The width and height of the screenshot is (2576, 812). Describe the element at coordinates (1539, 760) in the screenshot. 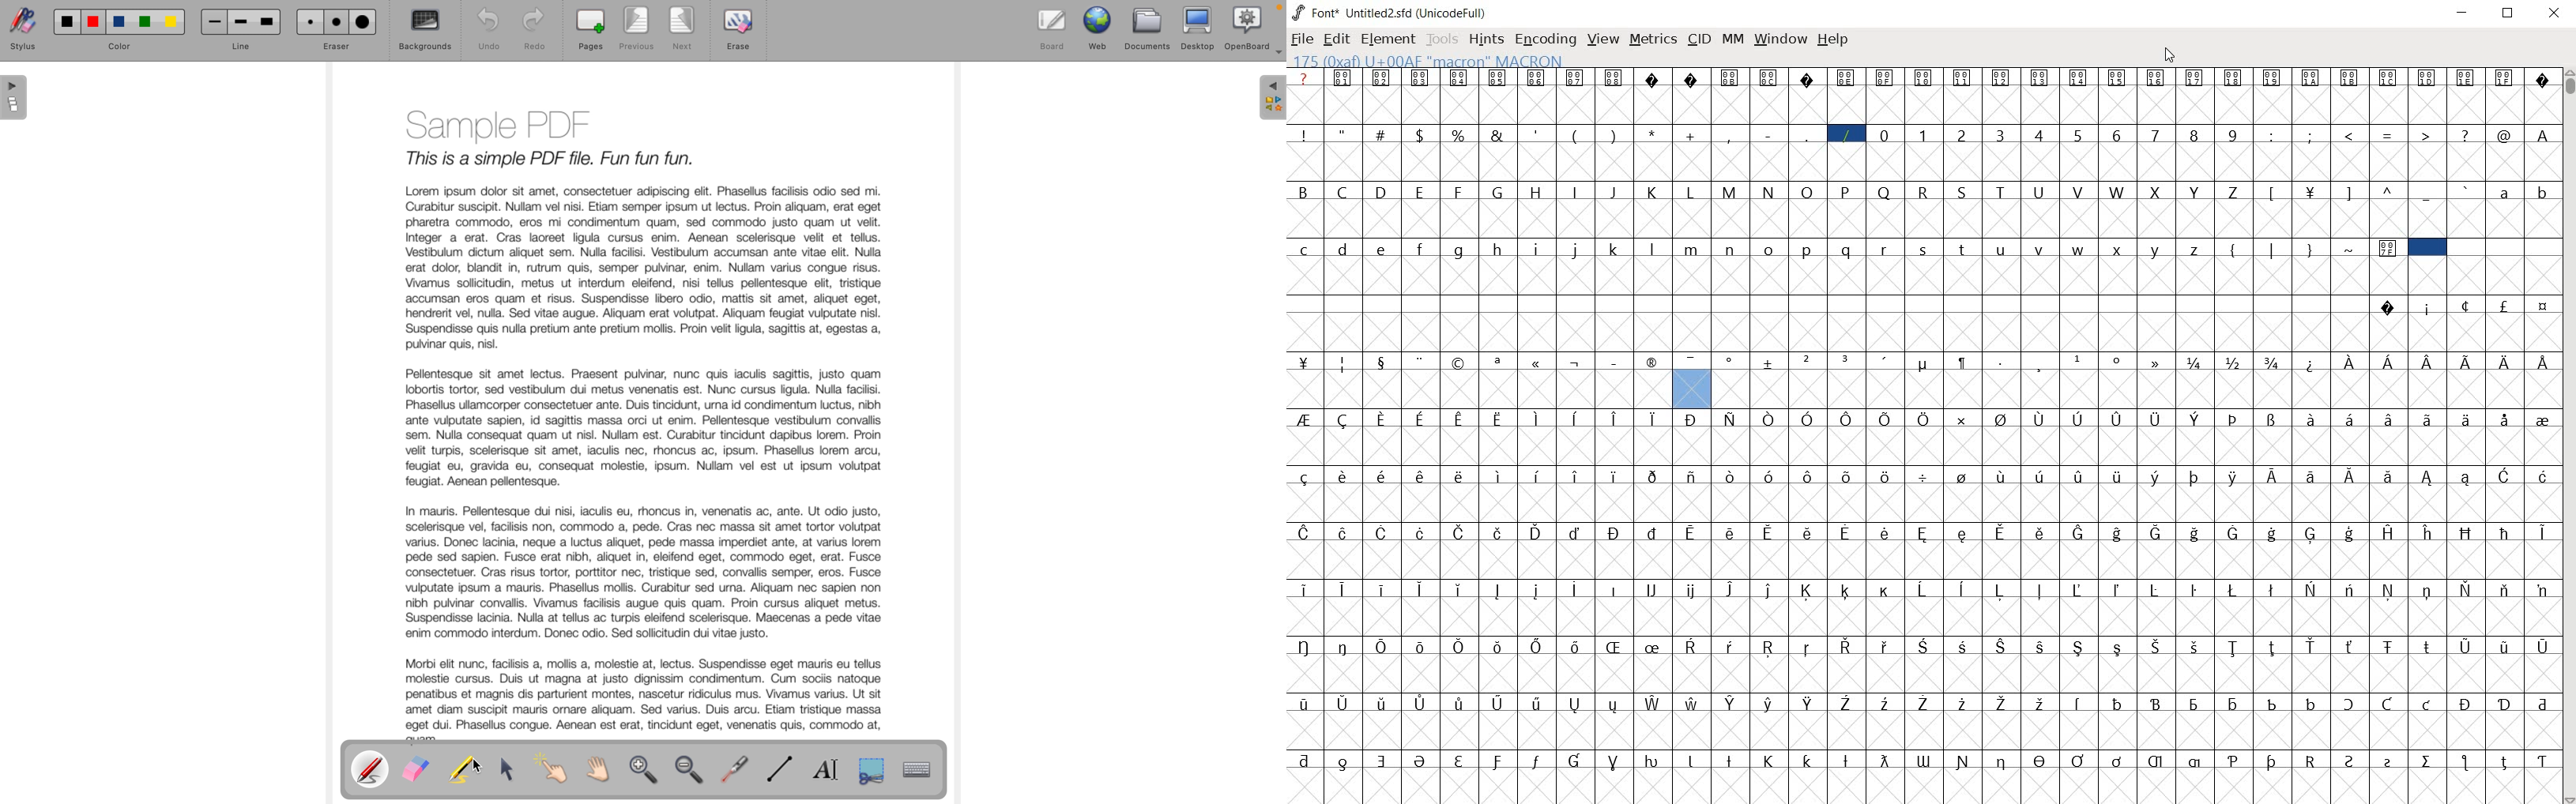

I see `Symbol` at that location.